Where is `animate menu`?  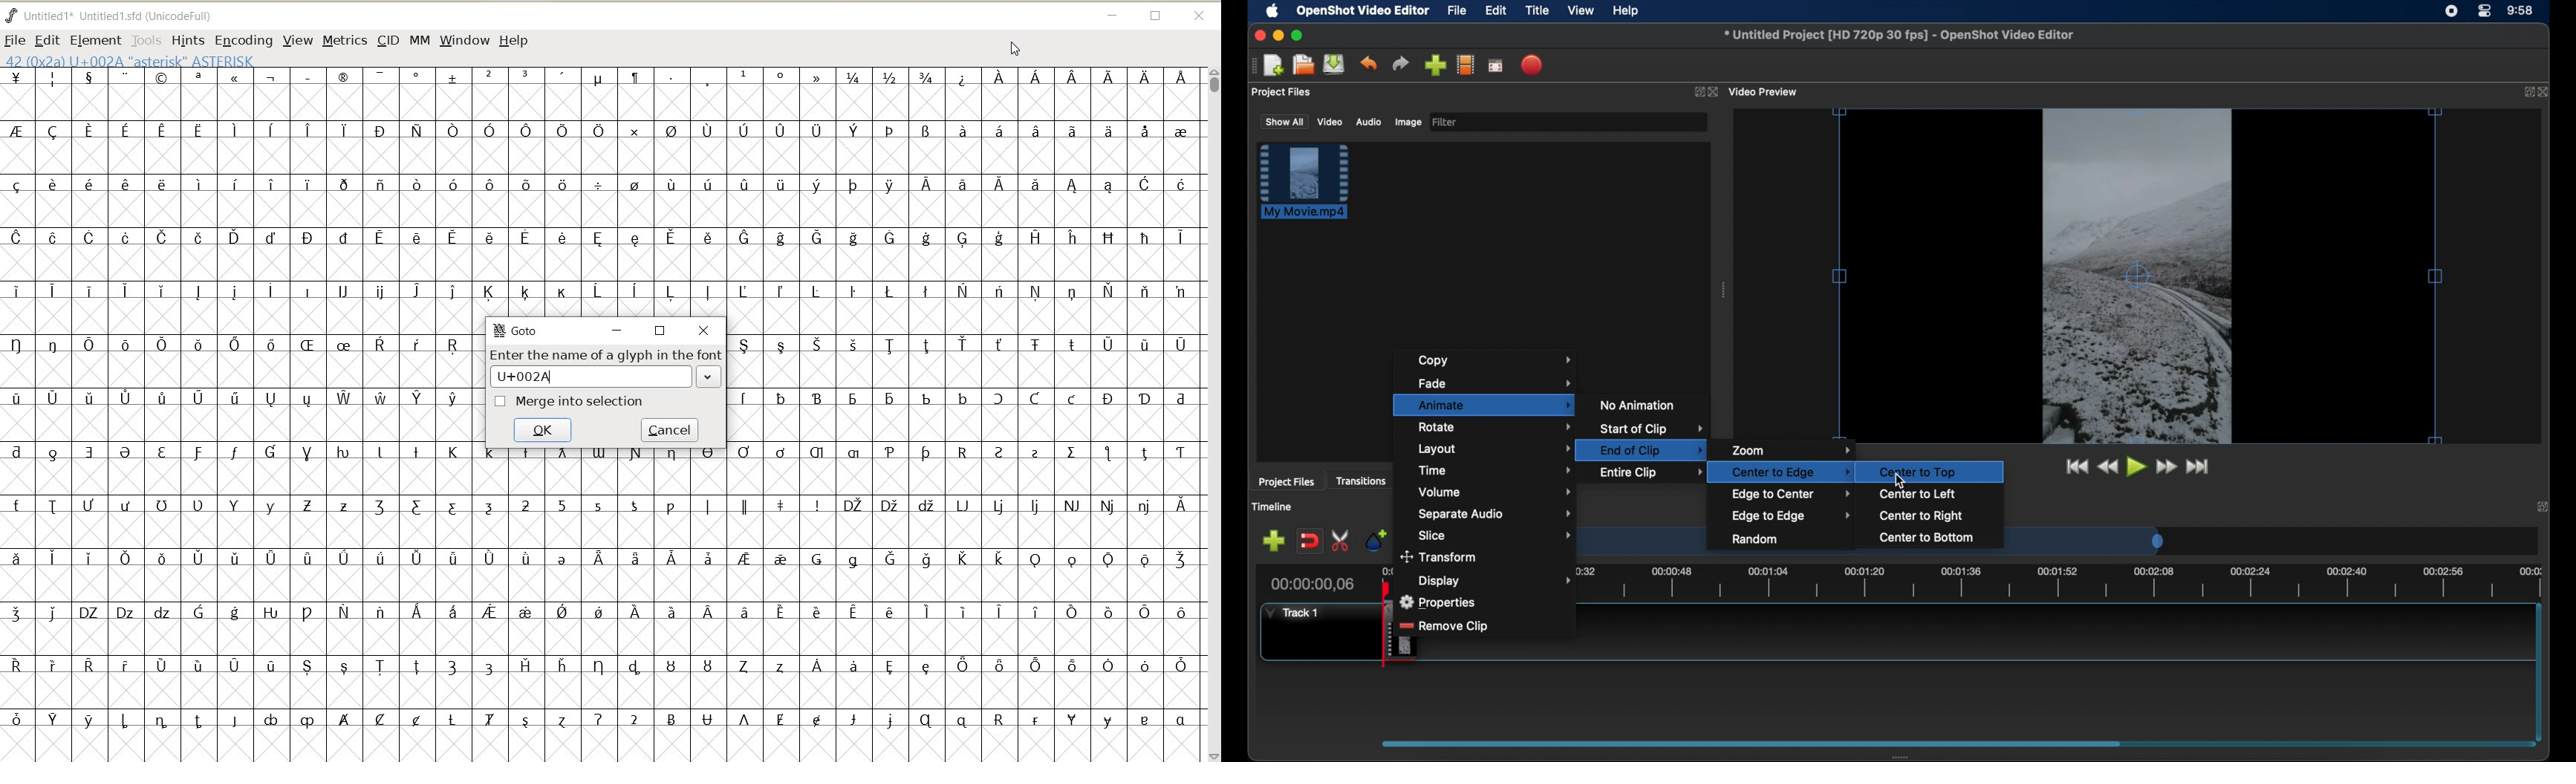
animate menu is located at coordinates (1485, 405).